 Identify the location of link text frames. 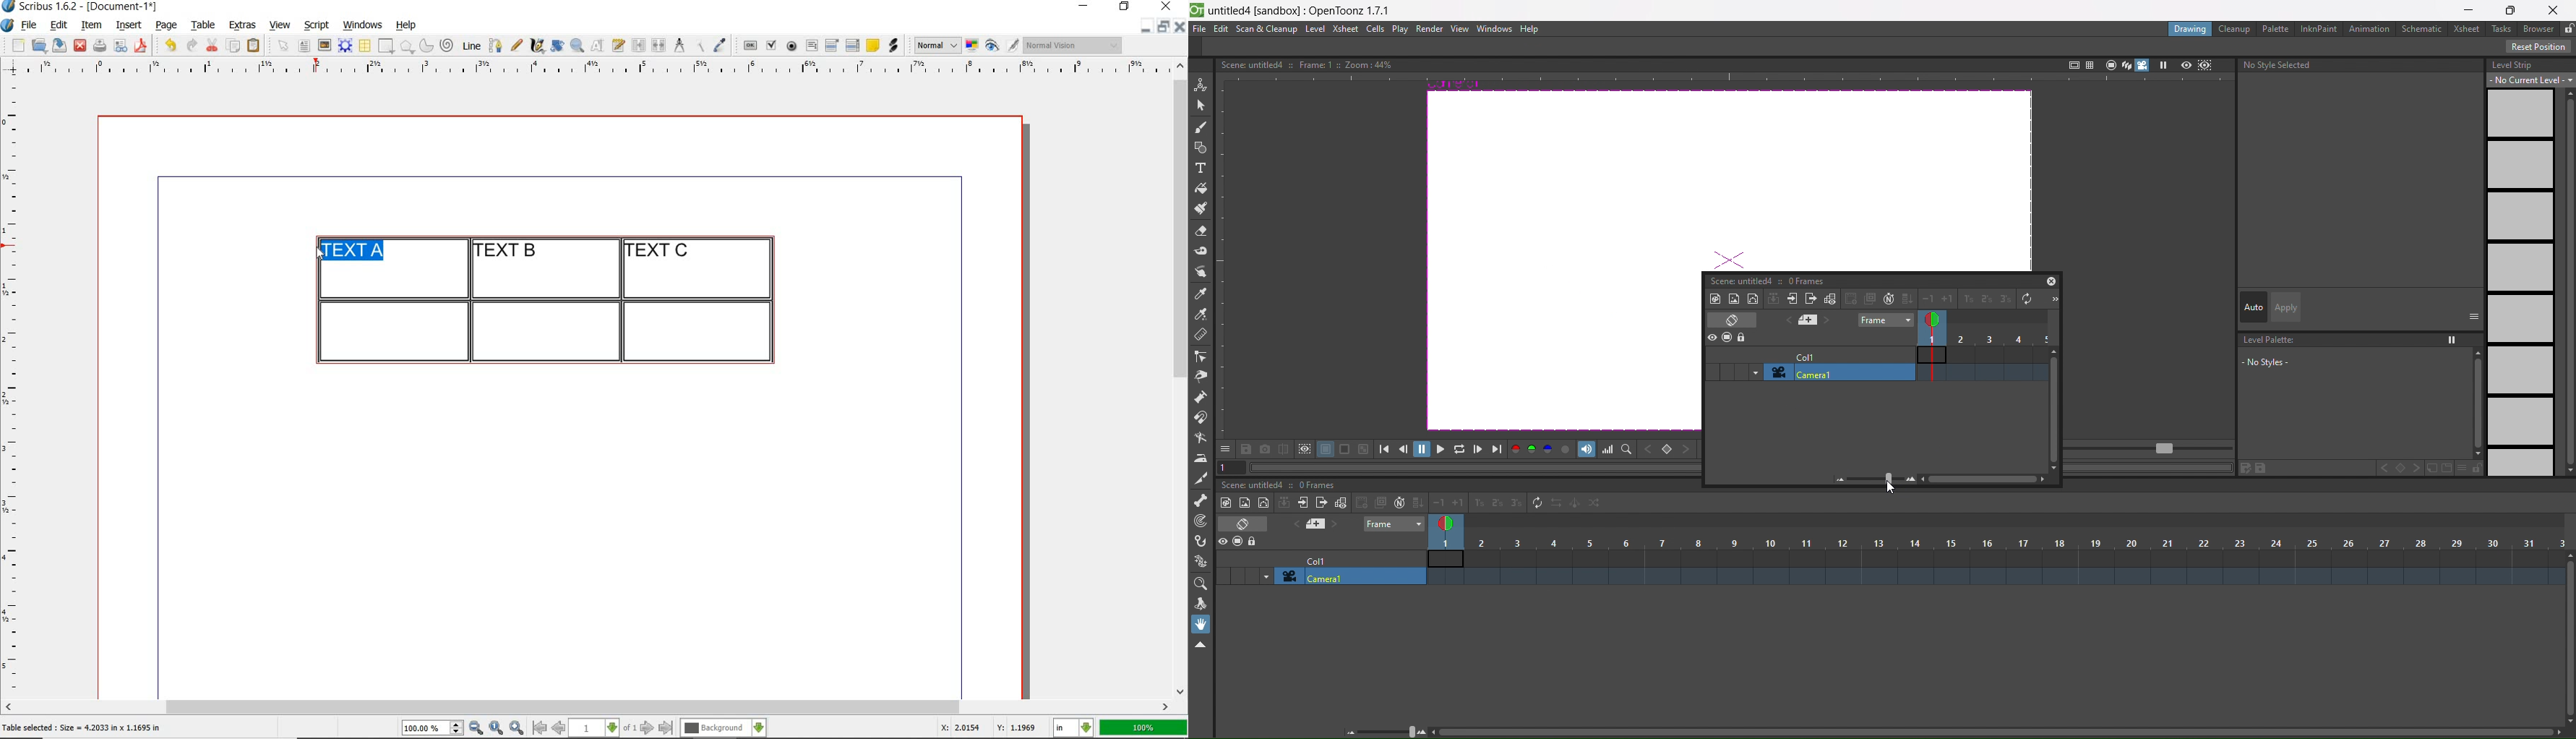
(640, 47).